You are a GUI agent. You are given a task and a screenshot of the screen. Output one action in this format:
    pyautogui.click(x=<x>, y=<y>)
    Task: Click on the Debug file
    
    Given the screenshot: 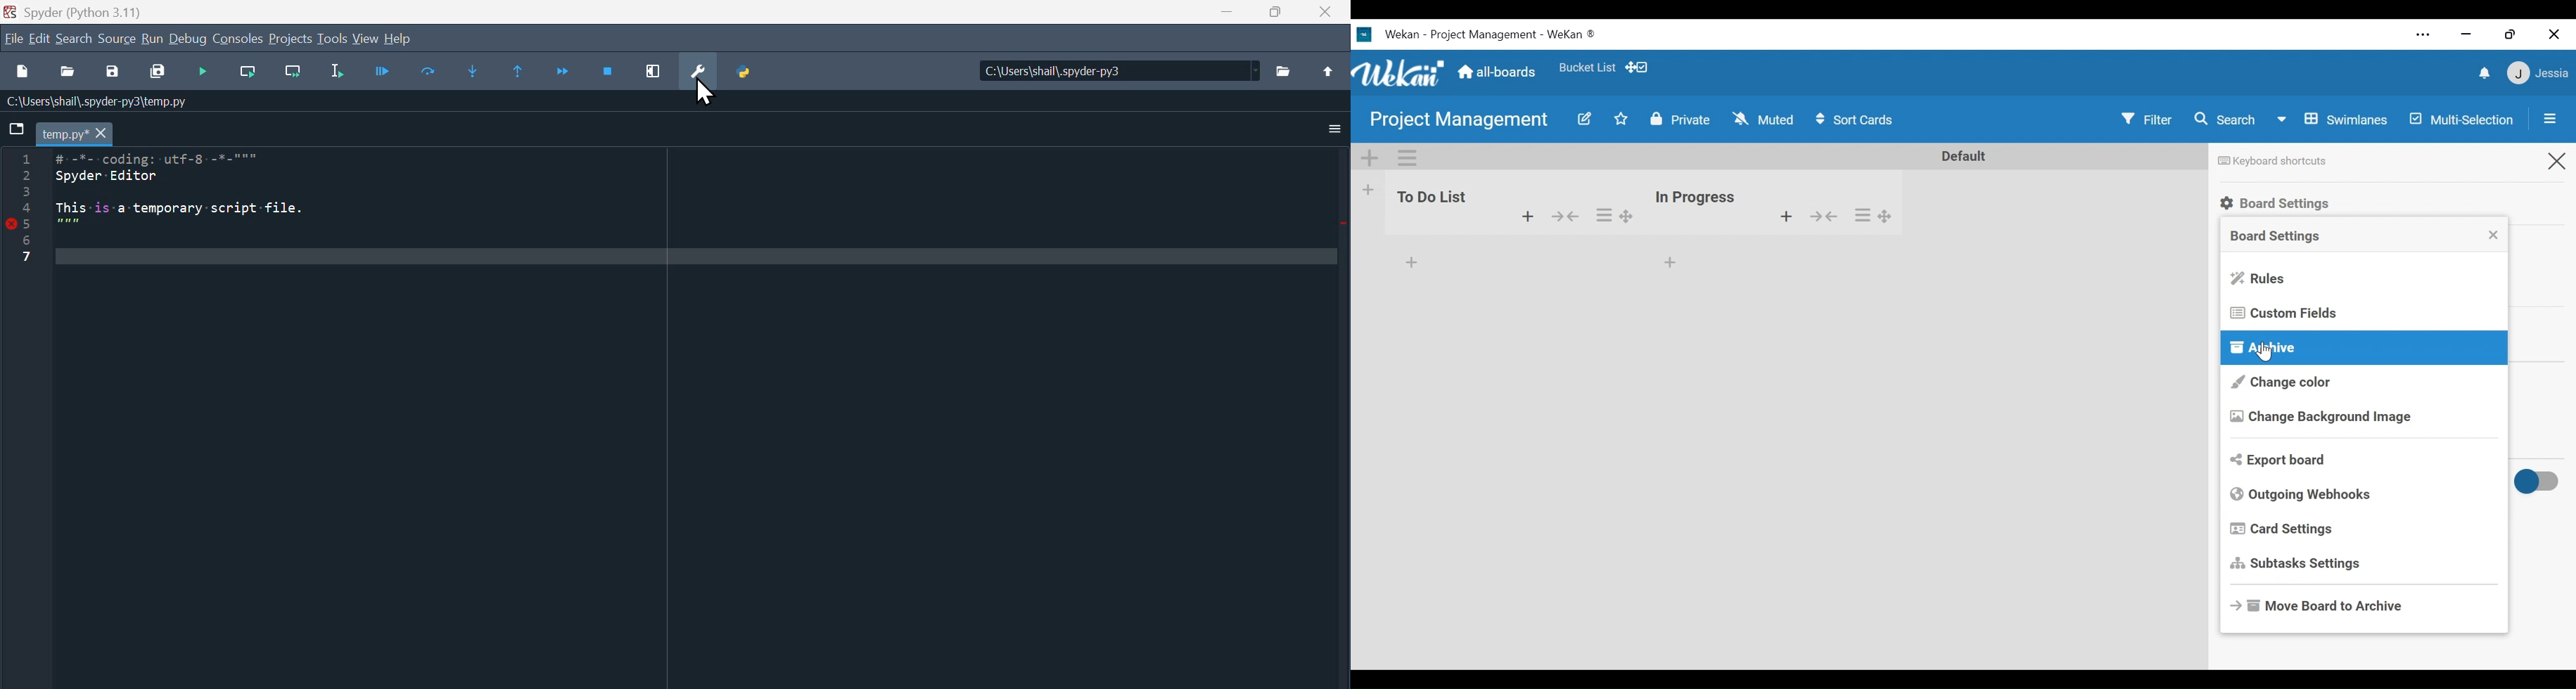 What is the action you would take?
    pyautogui.click(x=205, y=73)
    